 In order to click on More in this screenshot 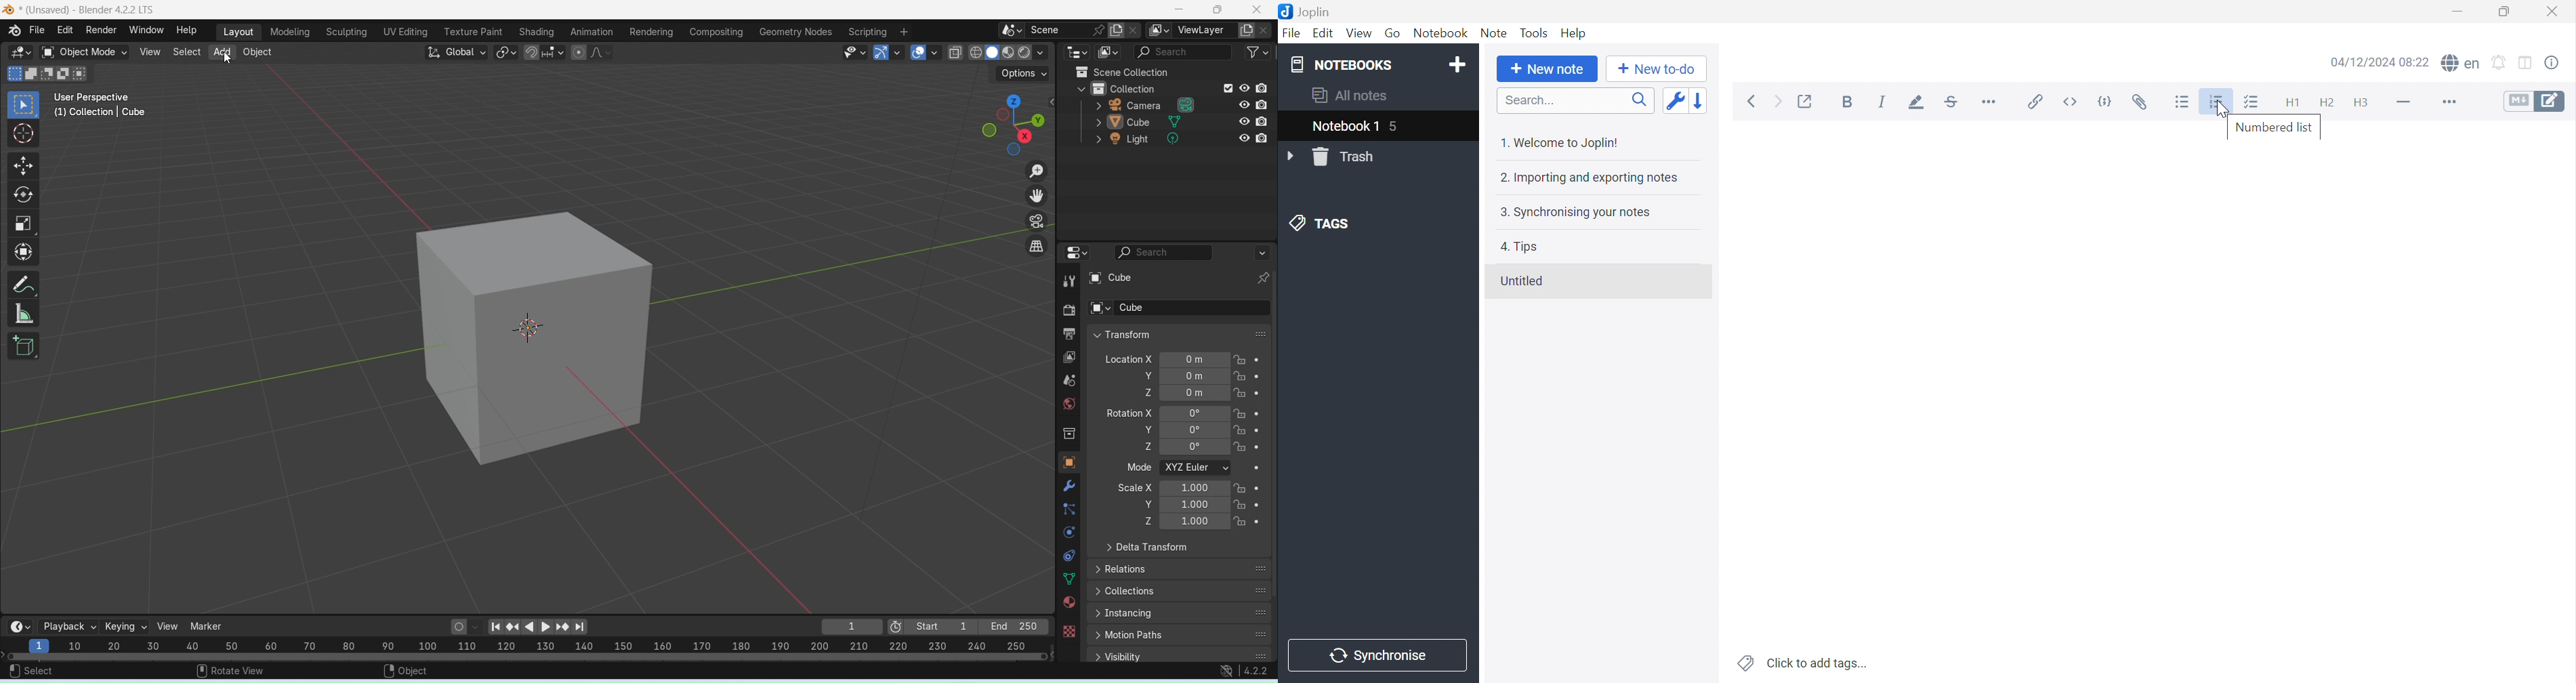, I will do `click(2447, 102)`.